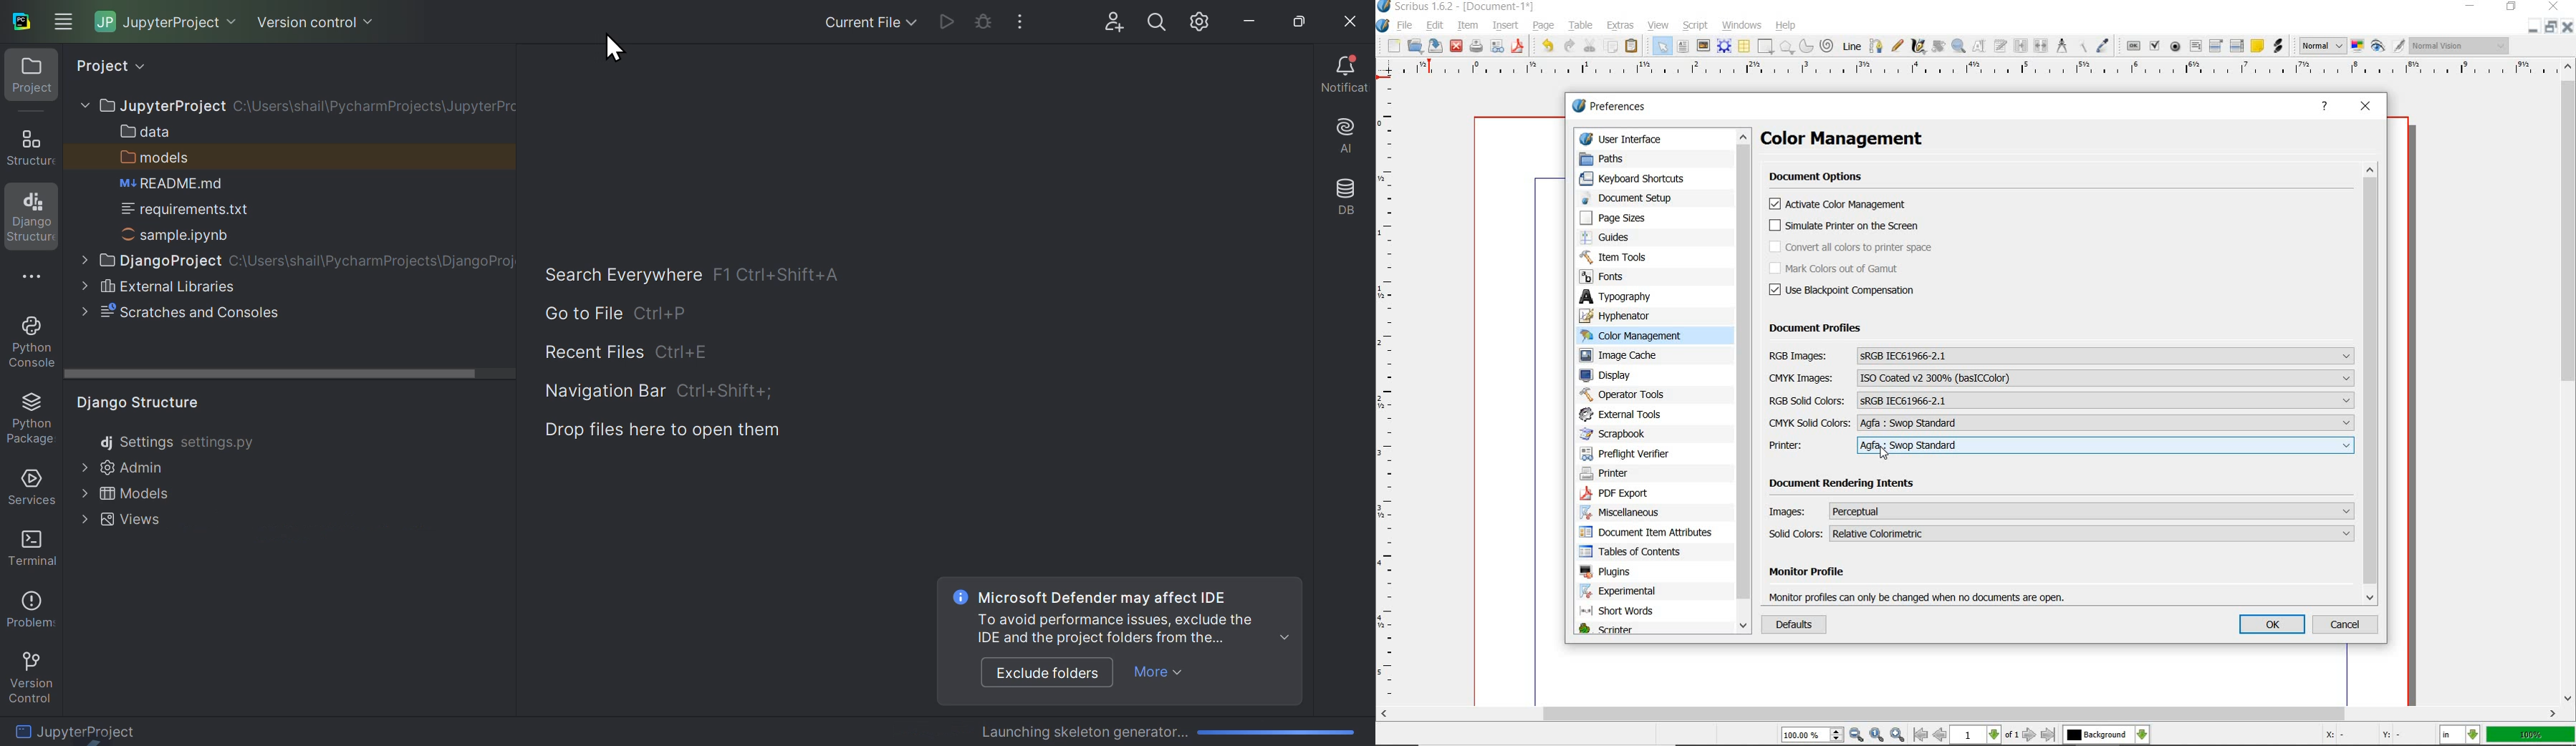 The height and width of the screenshot is (756, 2576). Describe the element at coordinates (2219, 45) in the screenshot. I see `pdf combo box` at that location.